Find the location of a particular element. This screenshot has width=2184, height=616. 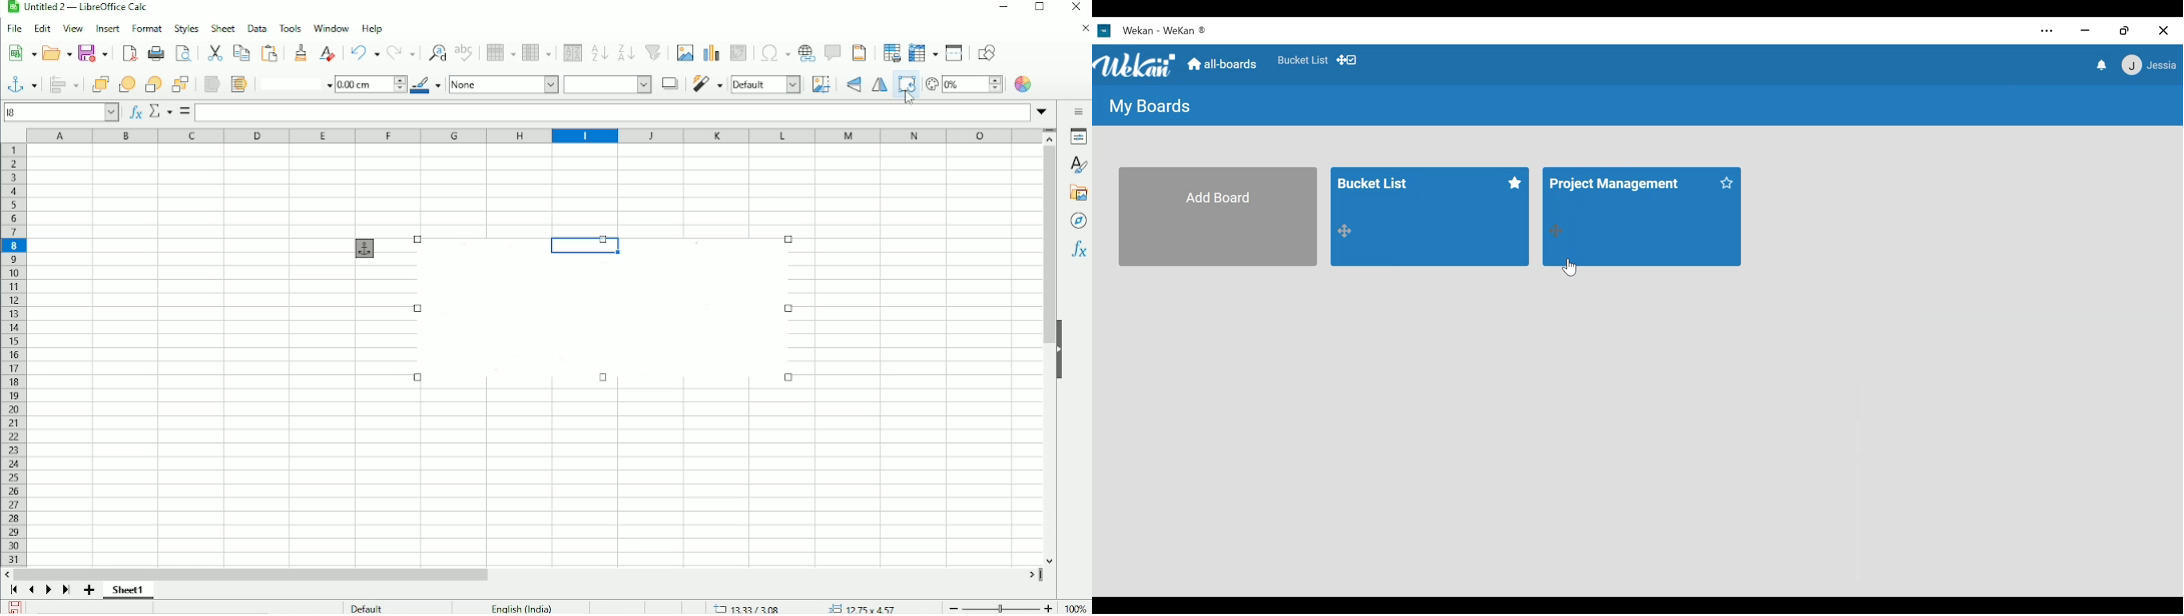

Column headings is located at coordinates (532, 136).